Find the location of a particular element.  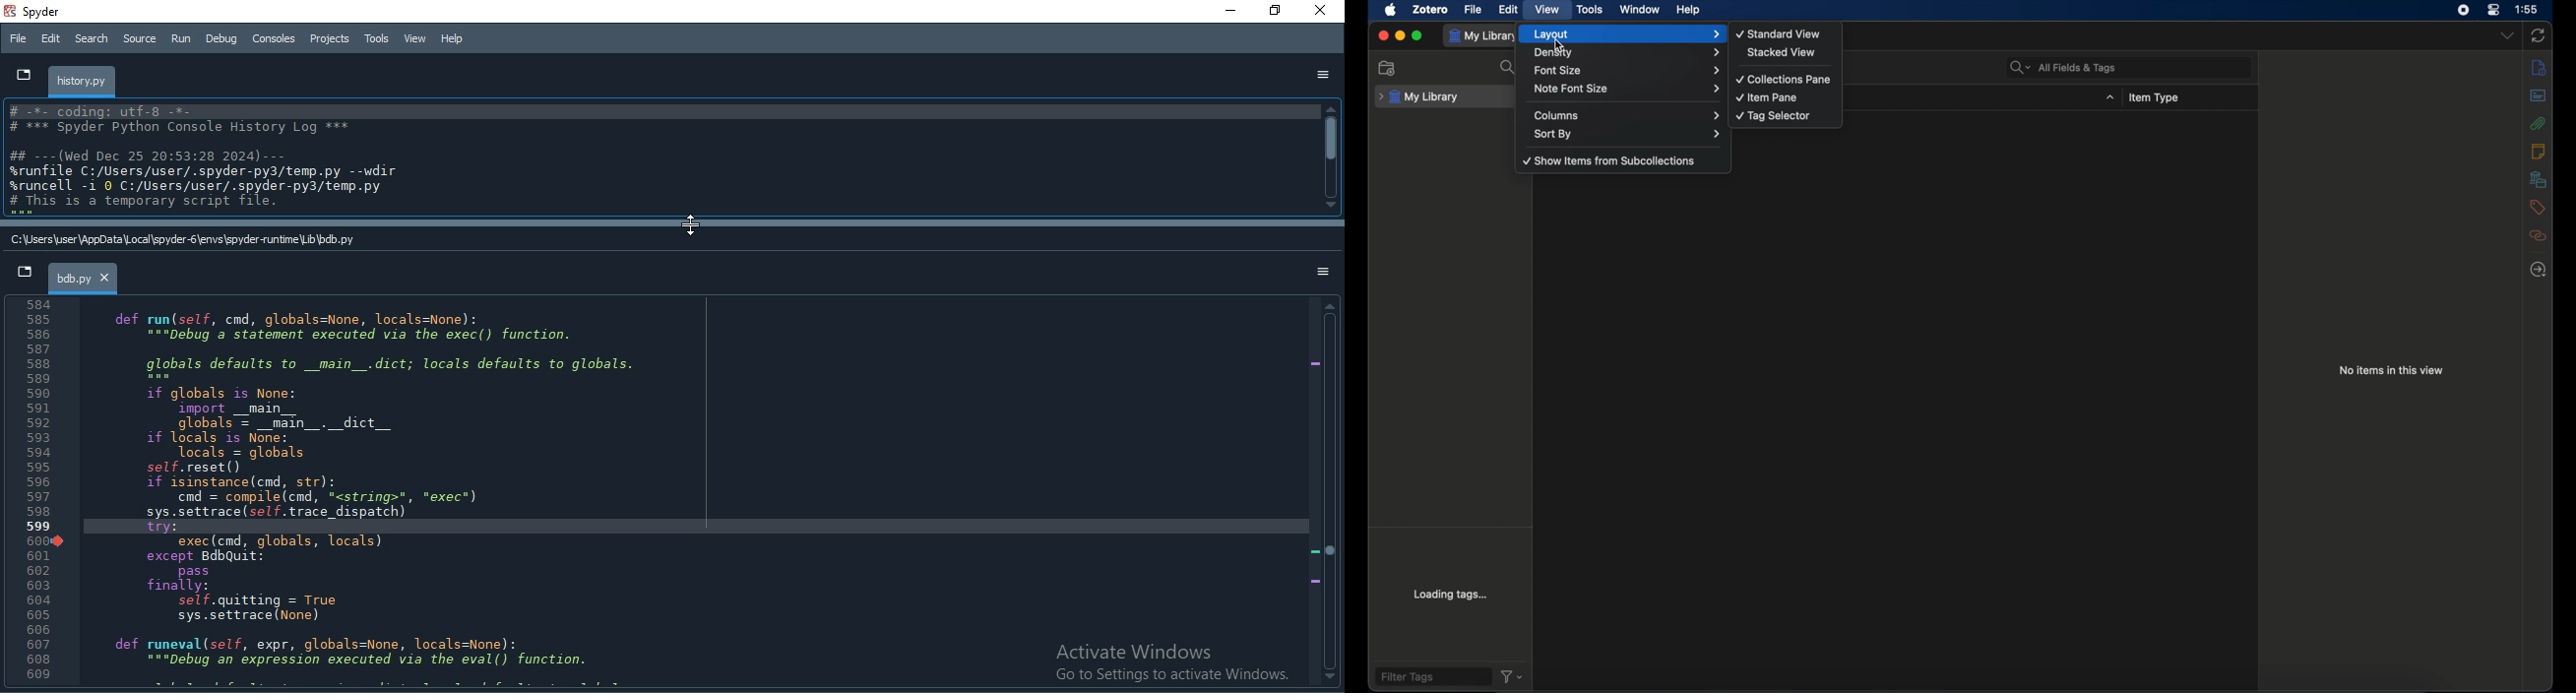

View is located at coordinates (413, 37).